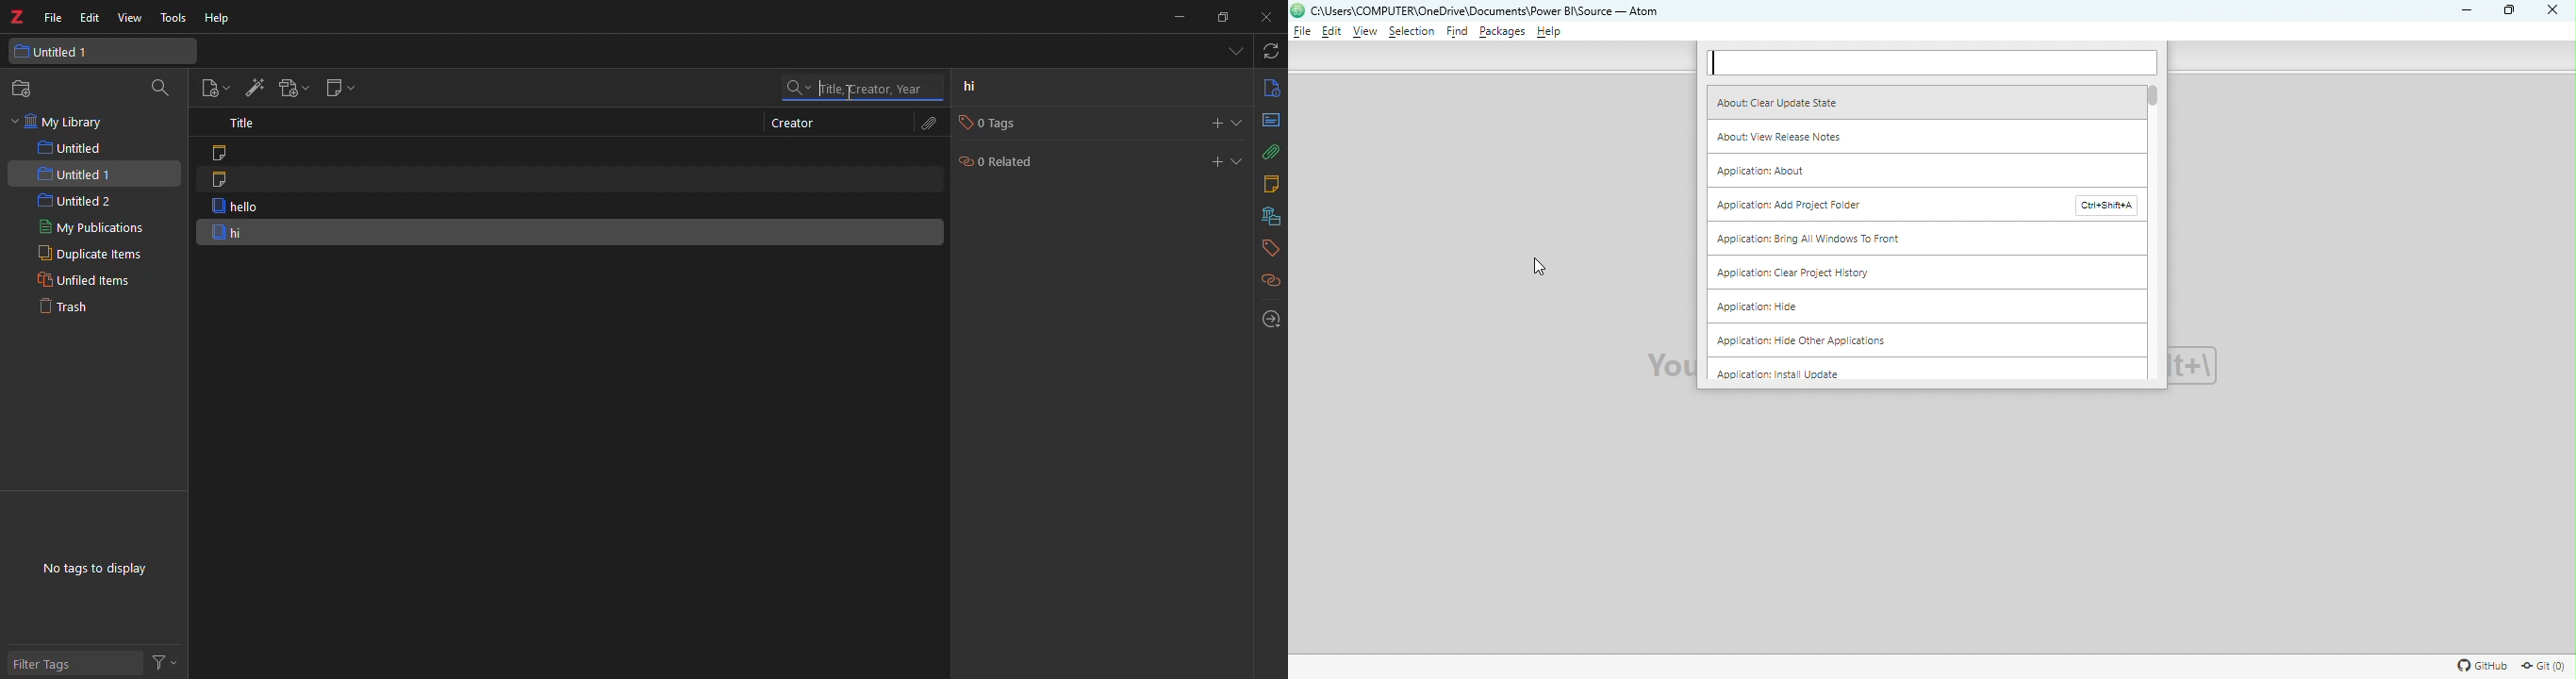  I want to click on tags, so click(1268, 250).